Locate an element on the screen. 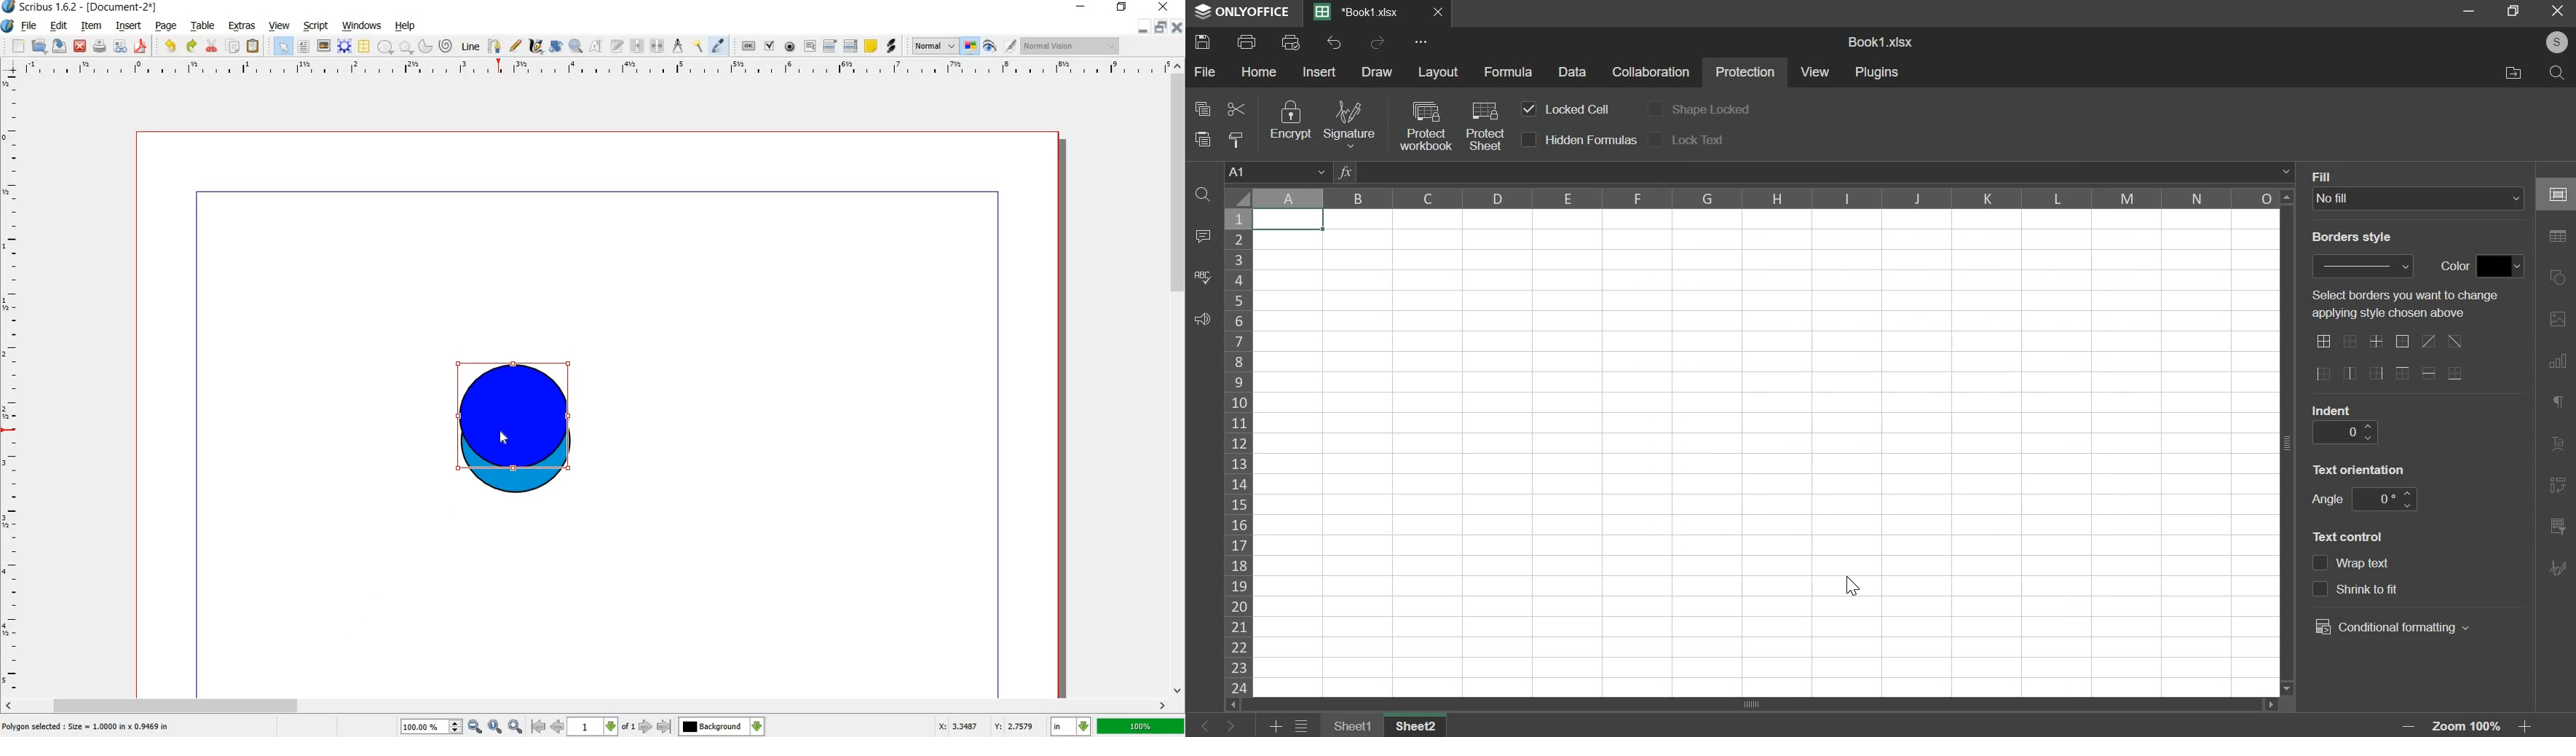 Image resolution: width=2576 pixels, height=756 pixels. right side bar is located at coordinates (2560, 401).